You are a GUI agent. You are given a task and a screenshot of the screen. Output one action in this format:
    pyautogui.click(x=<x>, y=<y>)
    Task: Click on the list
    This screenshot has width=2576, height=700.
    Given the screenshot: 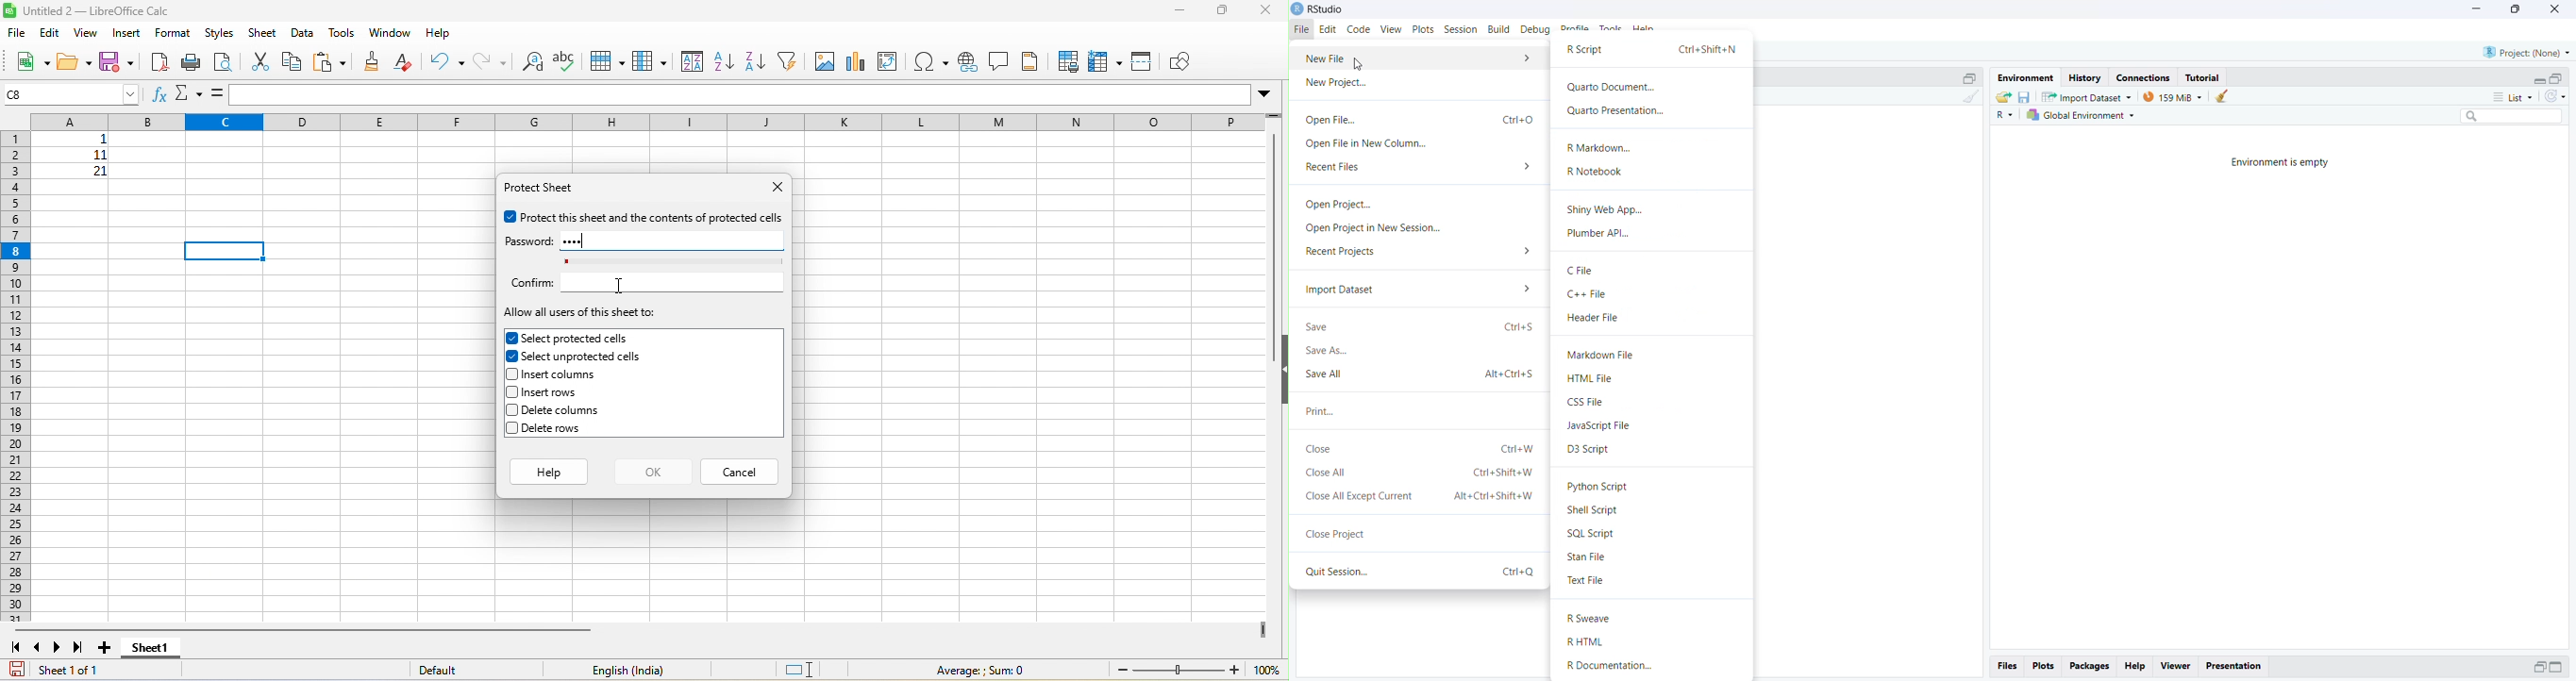 What is the action you would take?
    pyautogui.click(x=2507, y=97)
    